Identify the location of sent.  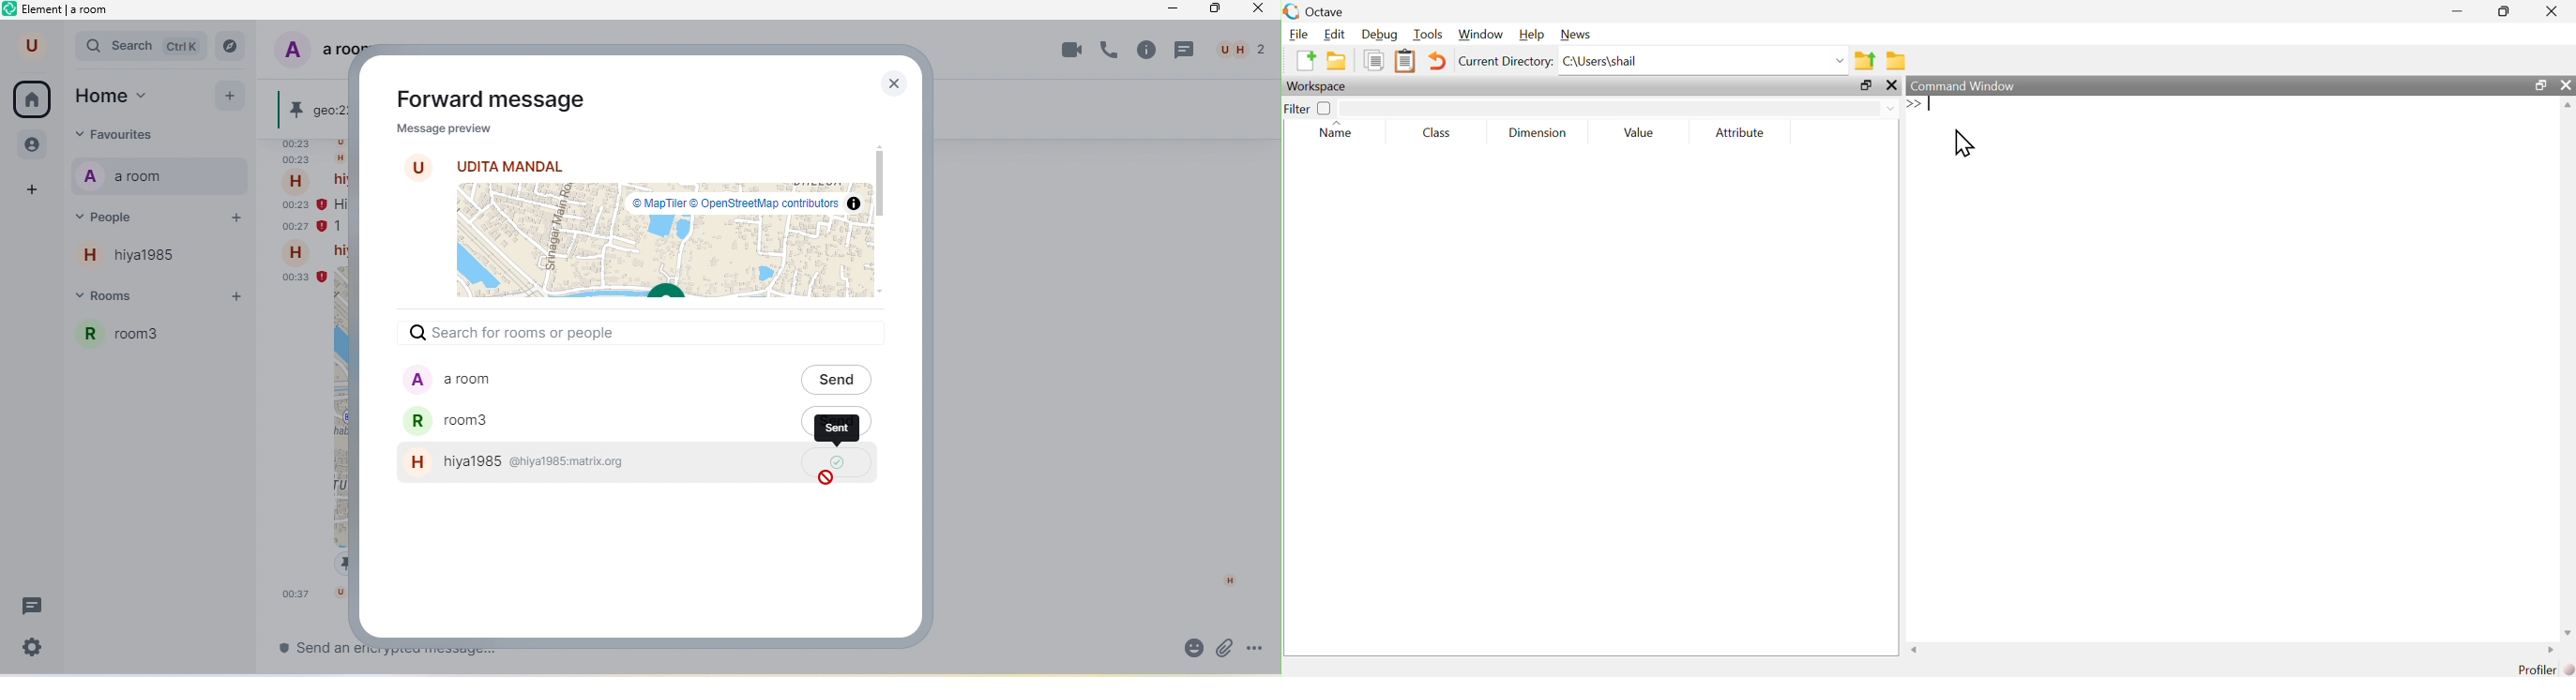
(841, 429).